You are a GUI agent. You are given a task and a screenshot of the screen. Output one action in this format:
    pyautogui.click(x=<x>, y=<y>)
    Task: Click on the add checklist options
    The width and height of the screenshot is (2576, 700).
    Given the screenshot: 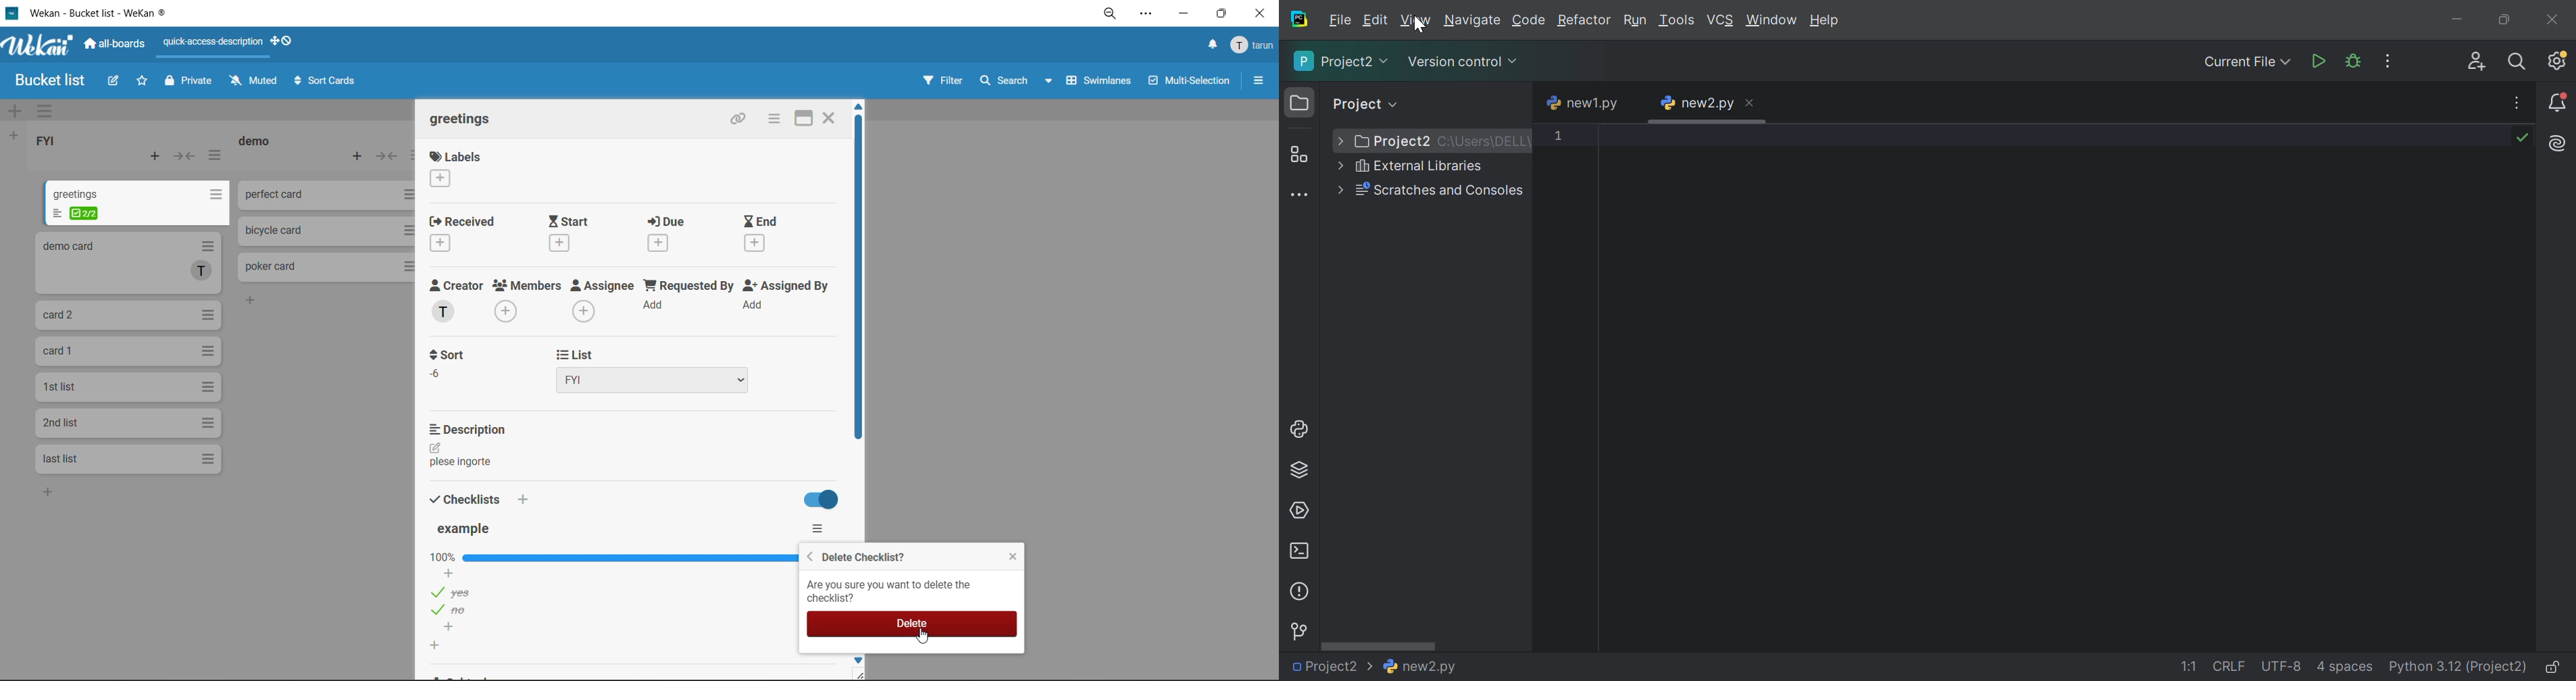 What is the action you would take?
    pyautogui.click(x=442, y=572)
    